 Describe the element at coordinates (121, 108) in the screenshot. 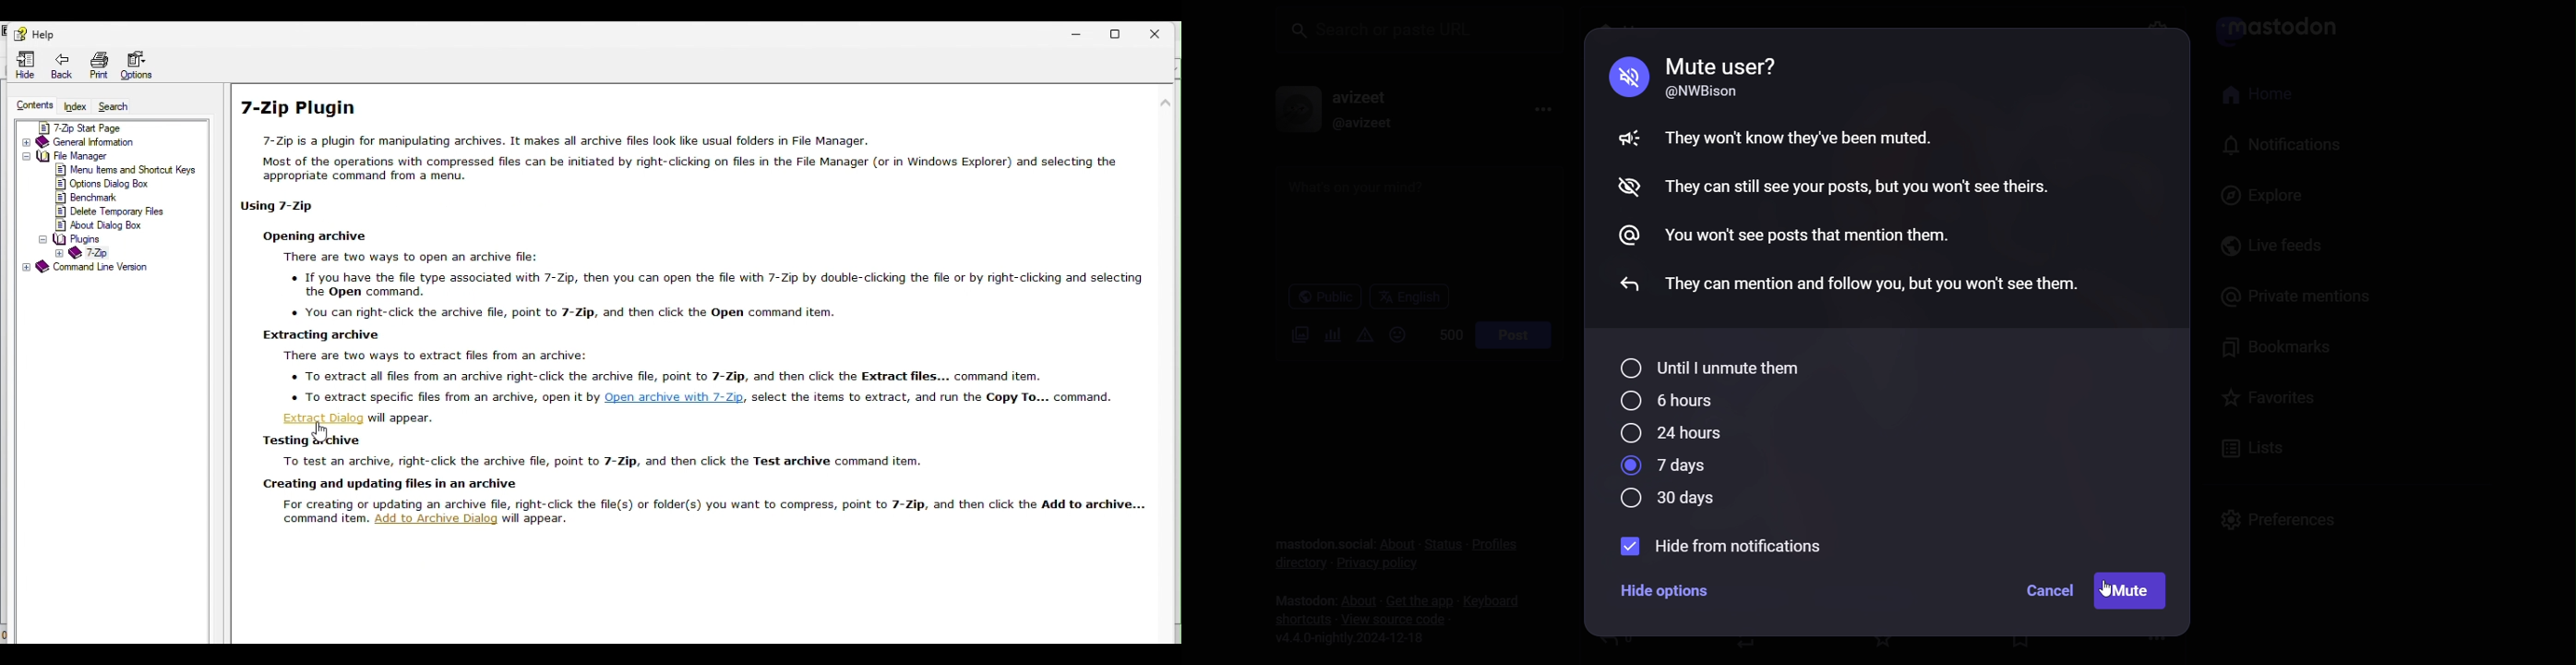

I see `search` at that location.